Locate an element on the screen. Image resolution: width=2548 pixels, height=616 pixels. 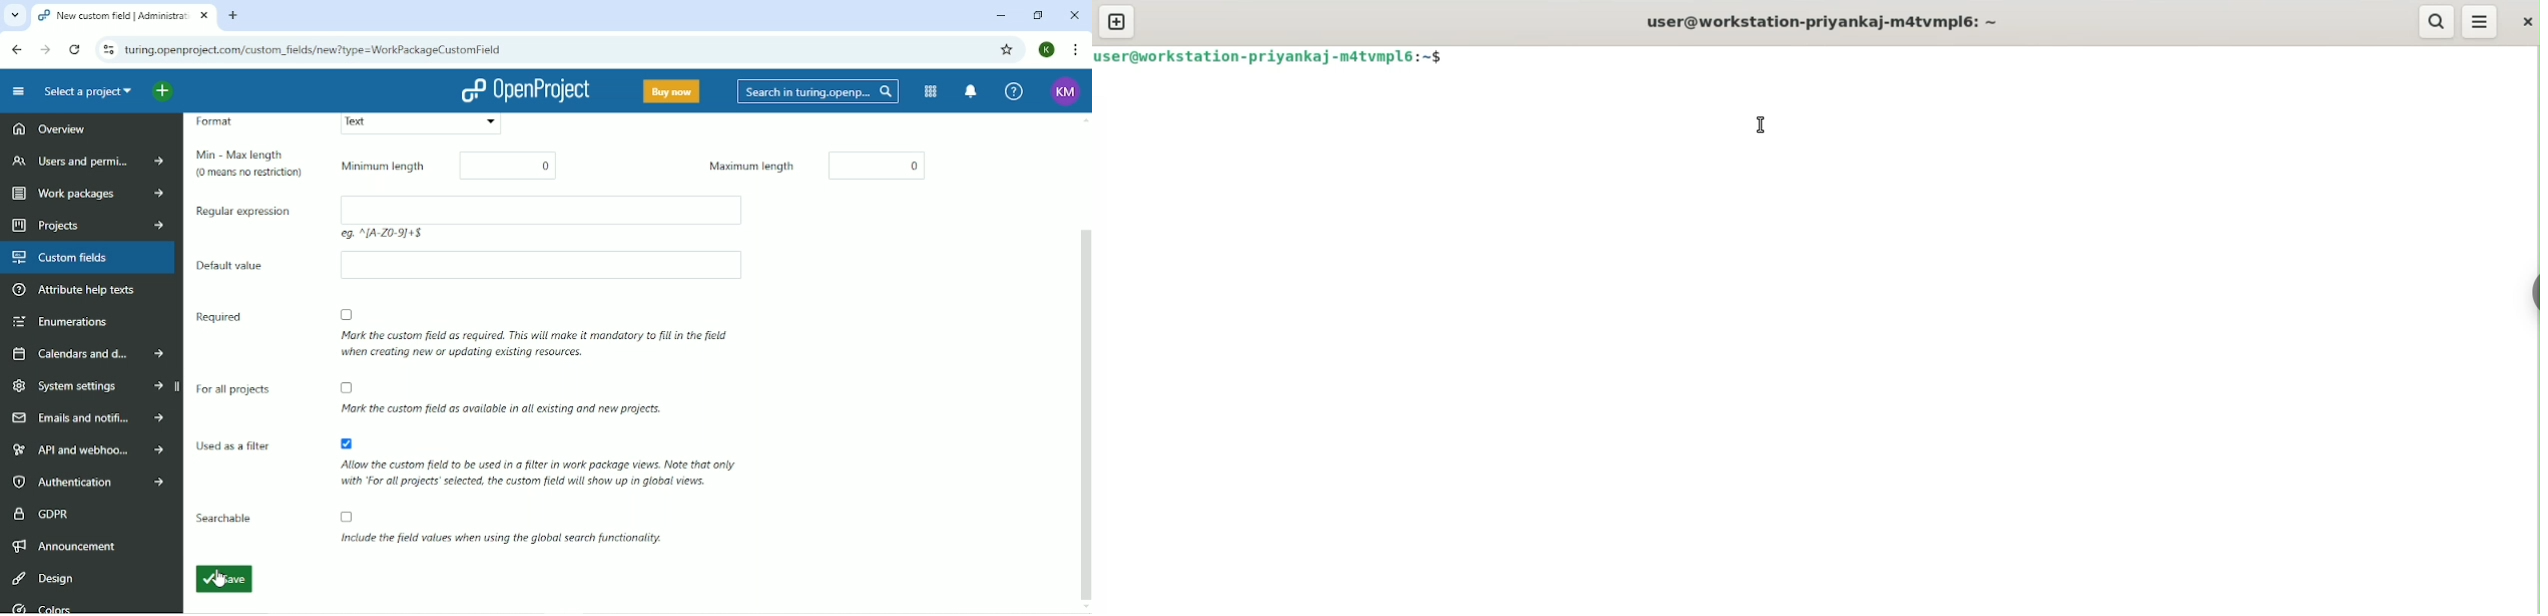
Default value is located at coordinates (239, 262).